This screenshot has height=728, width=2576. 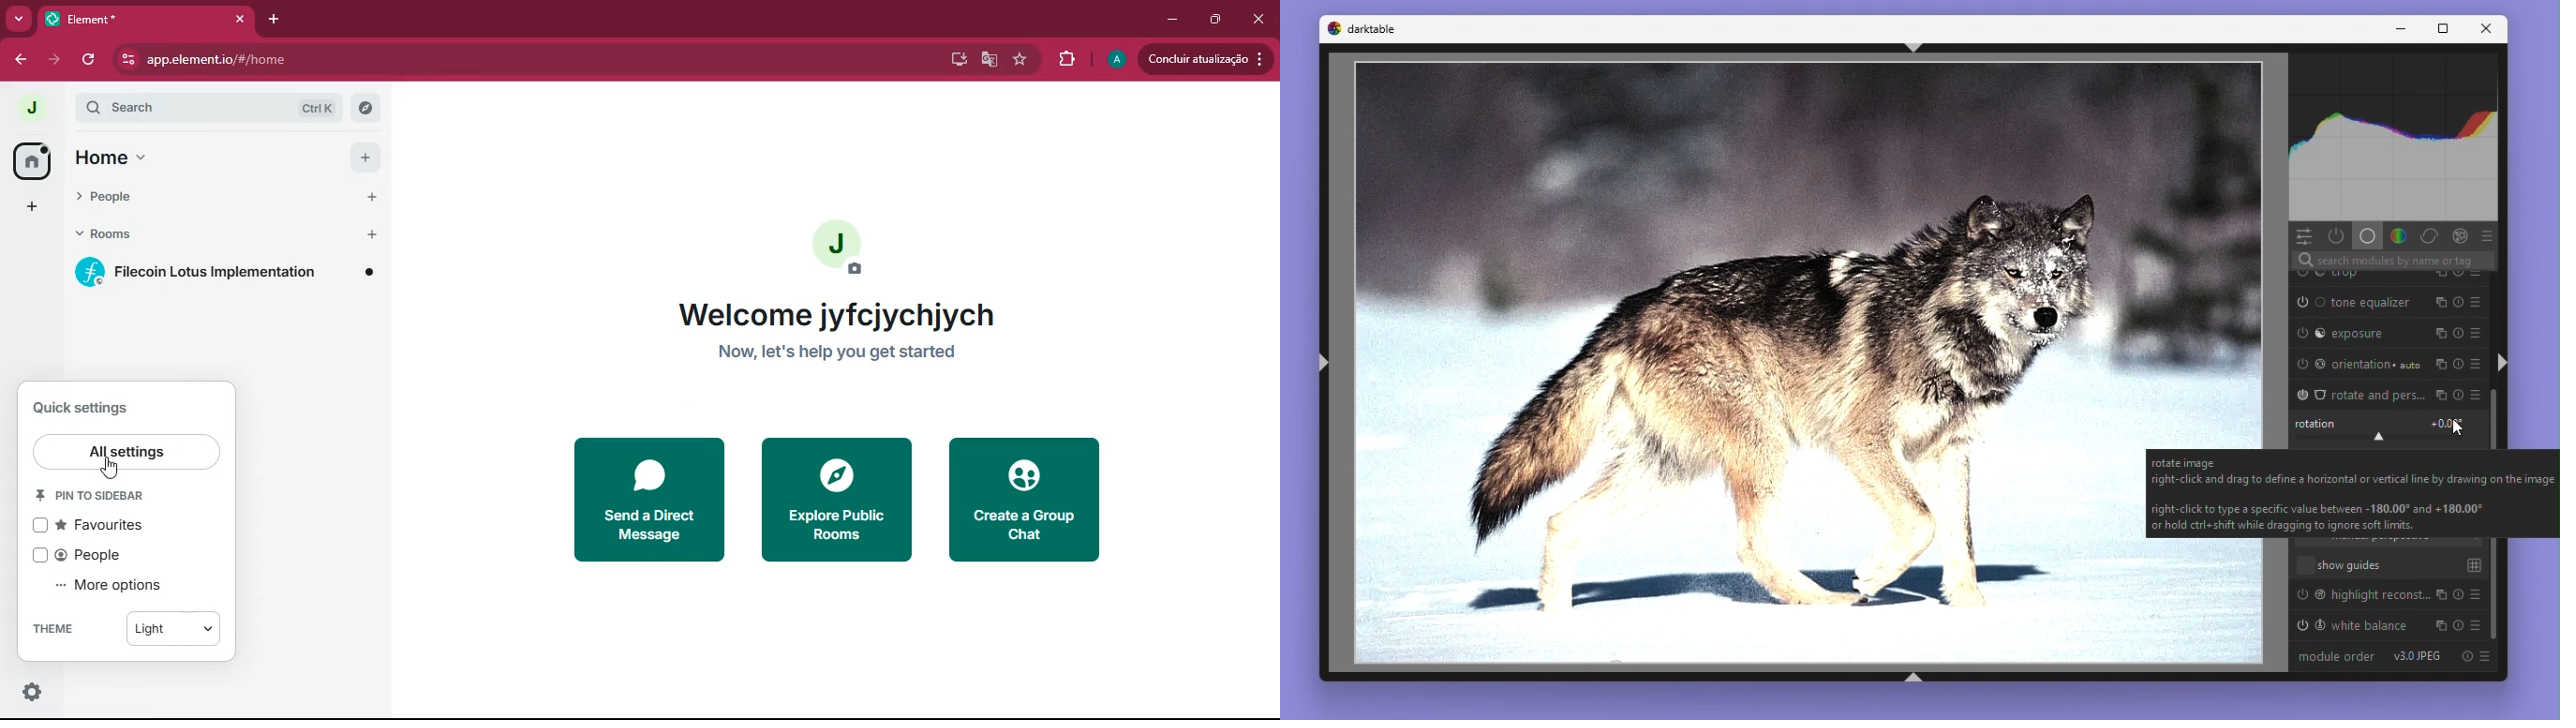 I want to click on element, so click(x=145, y=19).